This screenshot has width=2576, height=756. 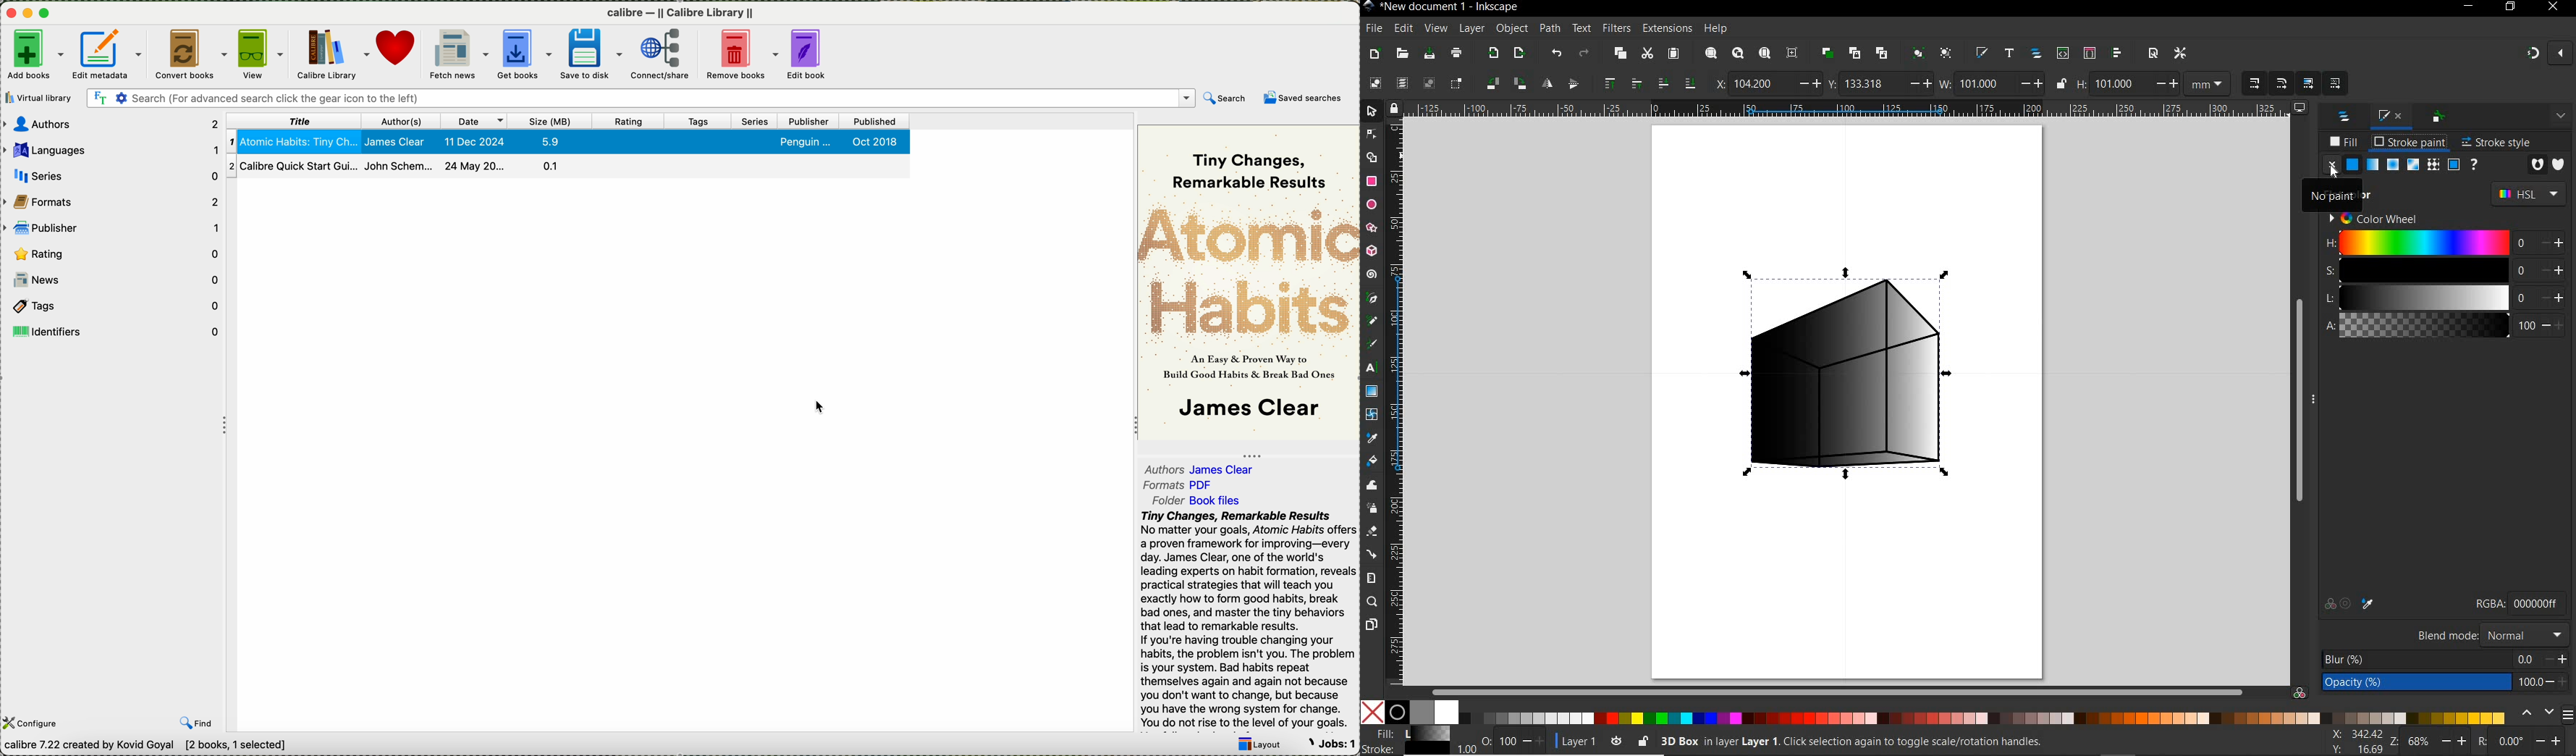 What do you see at coordinates (1665, 29) in the screenshot?
I see `EXTENSIONS` at bounding box center [1665, 29].